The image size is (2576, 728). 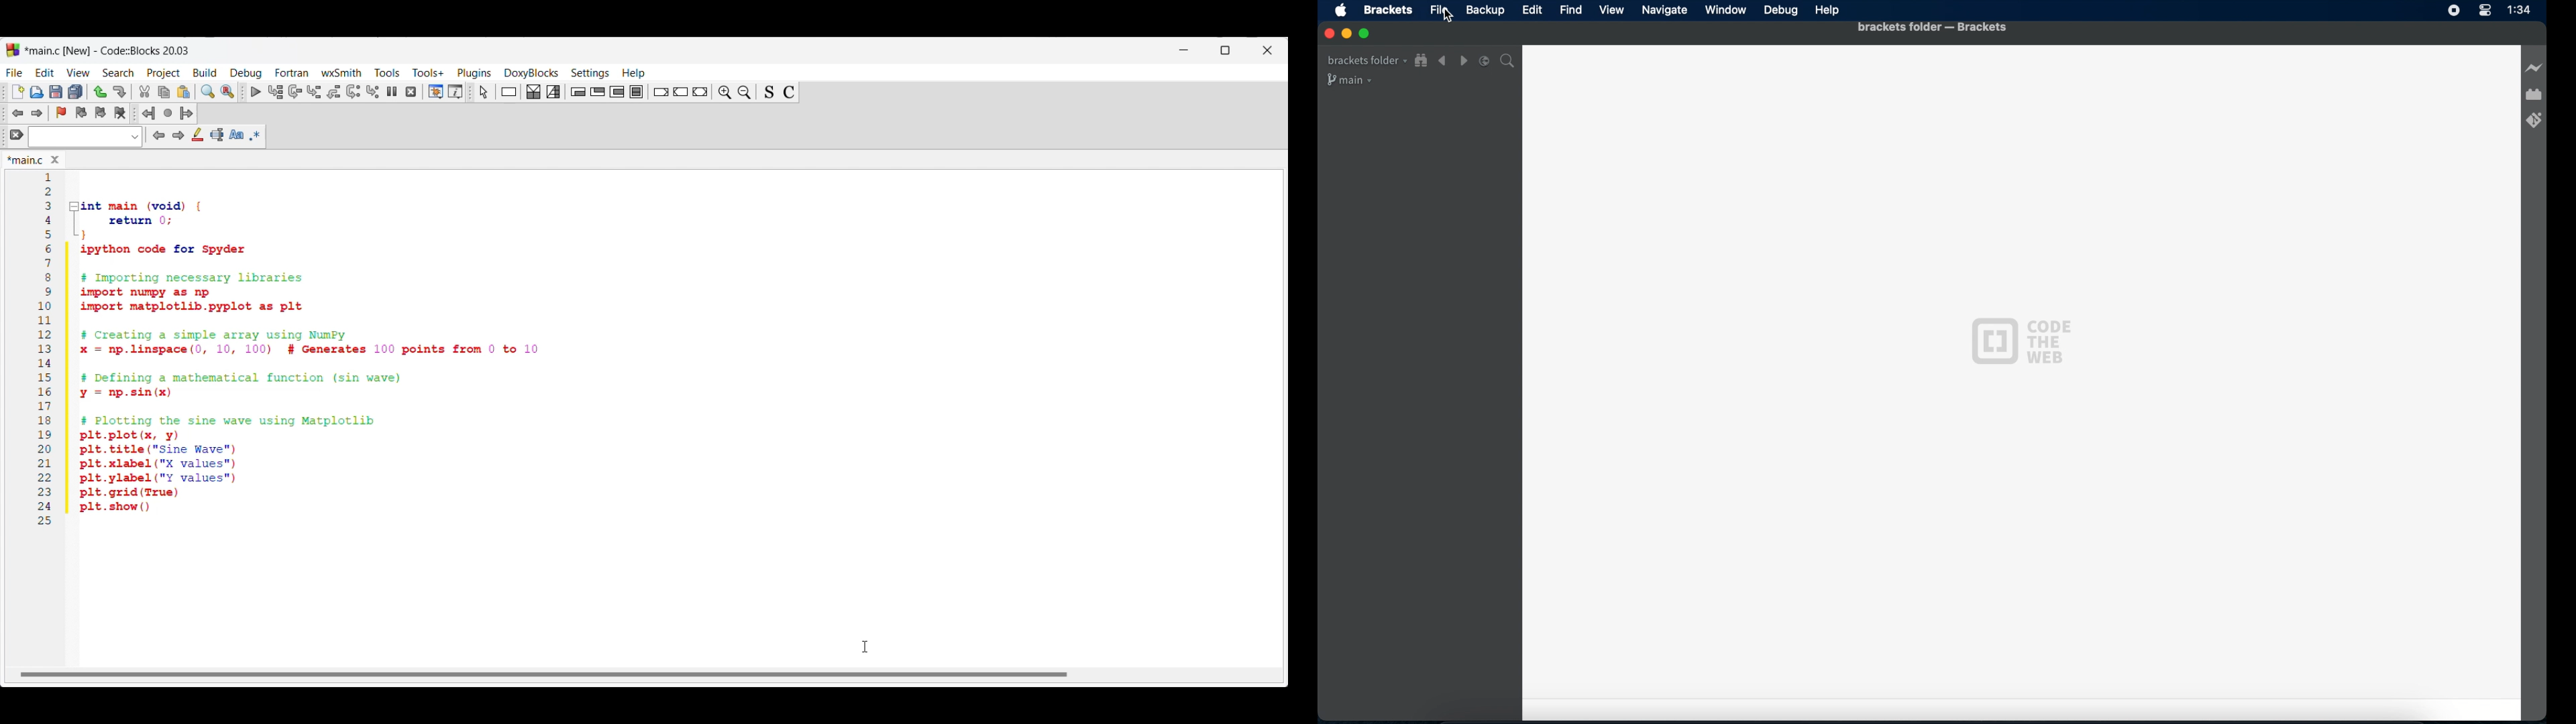 What do you see at coordinates (1611, 9) in the screenshot?
I see `View` at bounding box center [1611, 9].